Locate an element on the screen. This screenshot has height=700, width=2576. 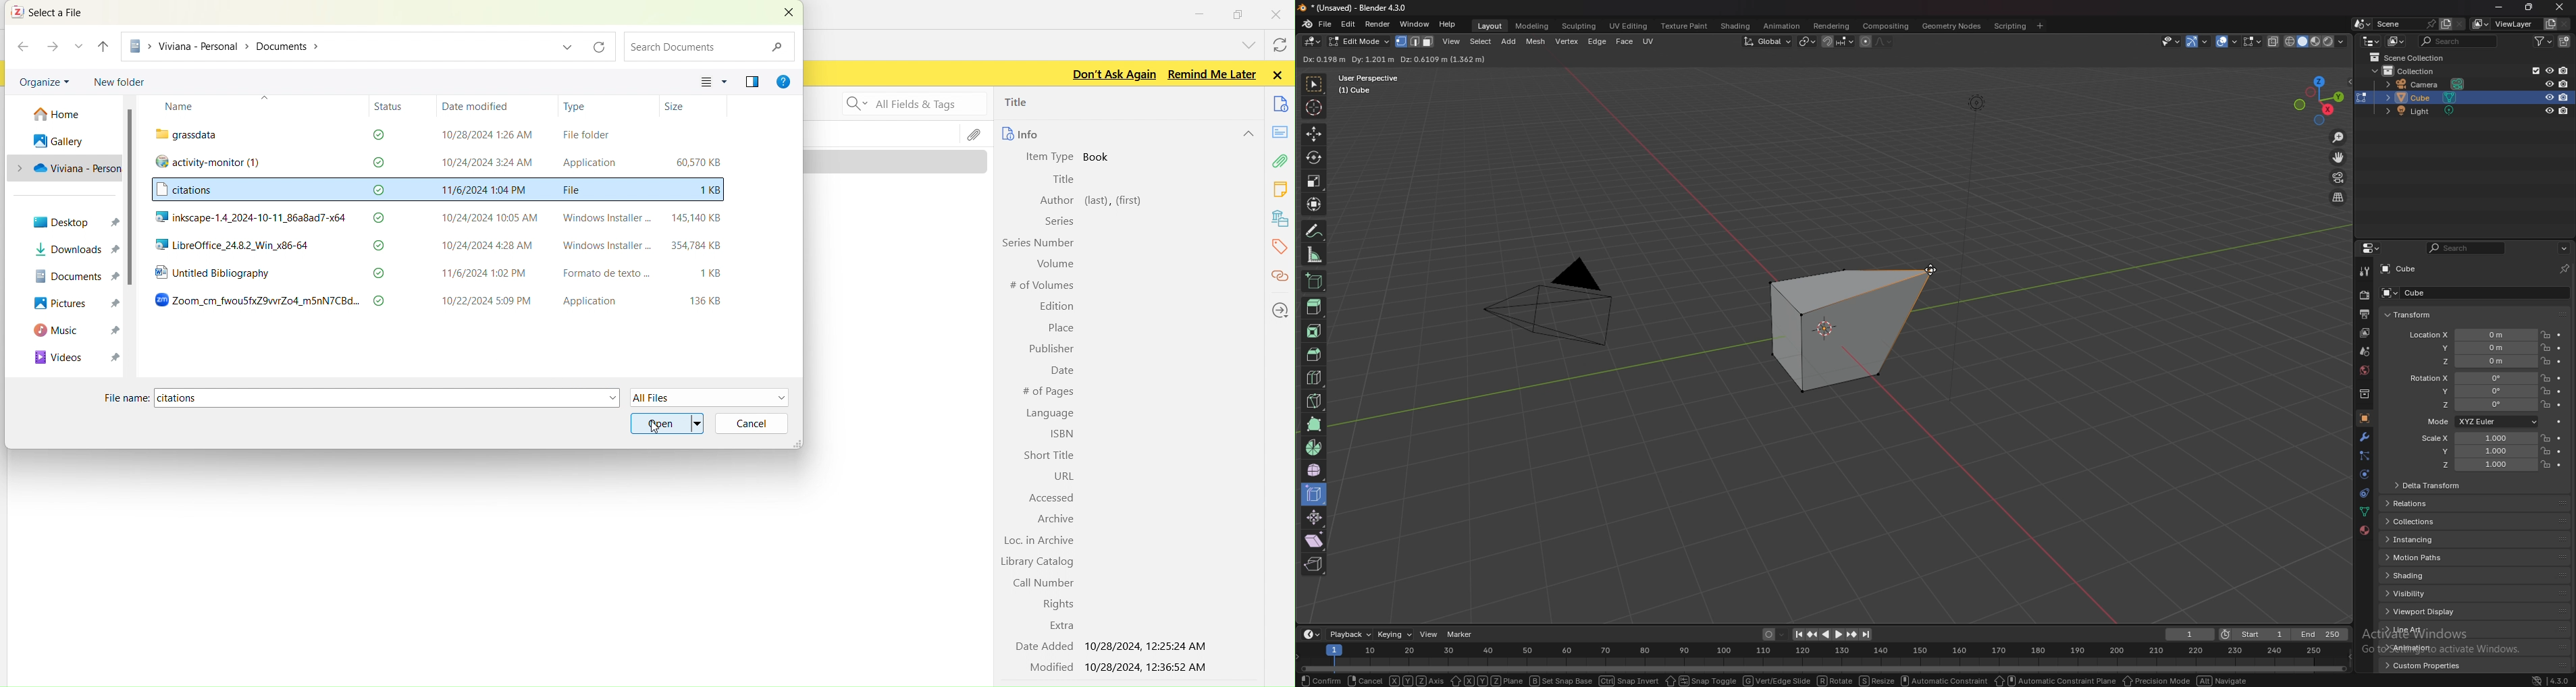
 Zoom_cm_fwouSfxZ9vwrZo4_m5nN7CBd... is located at coordinates (259, 300).